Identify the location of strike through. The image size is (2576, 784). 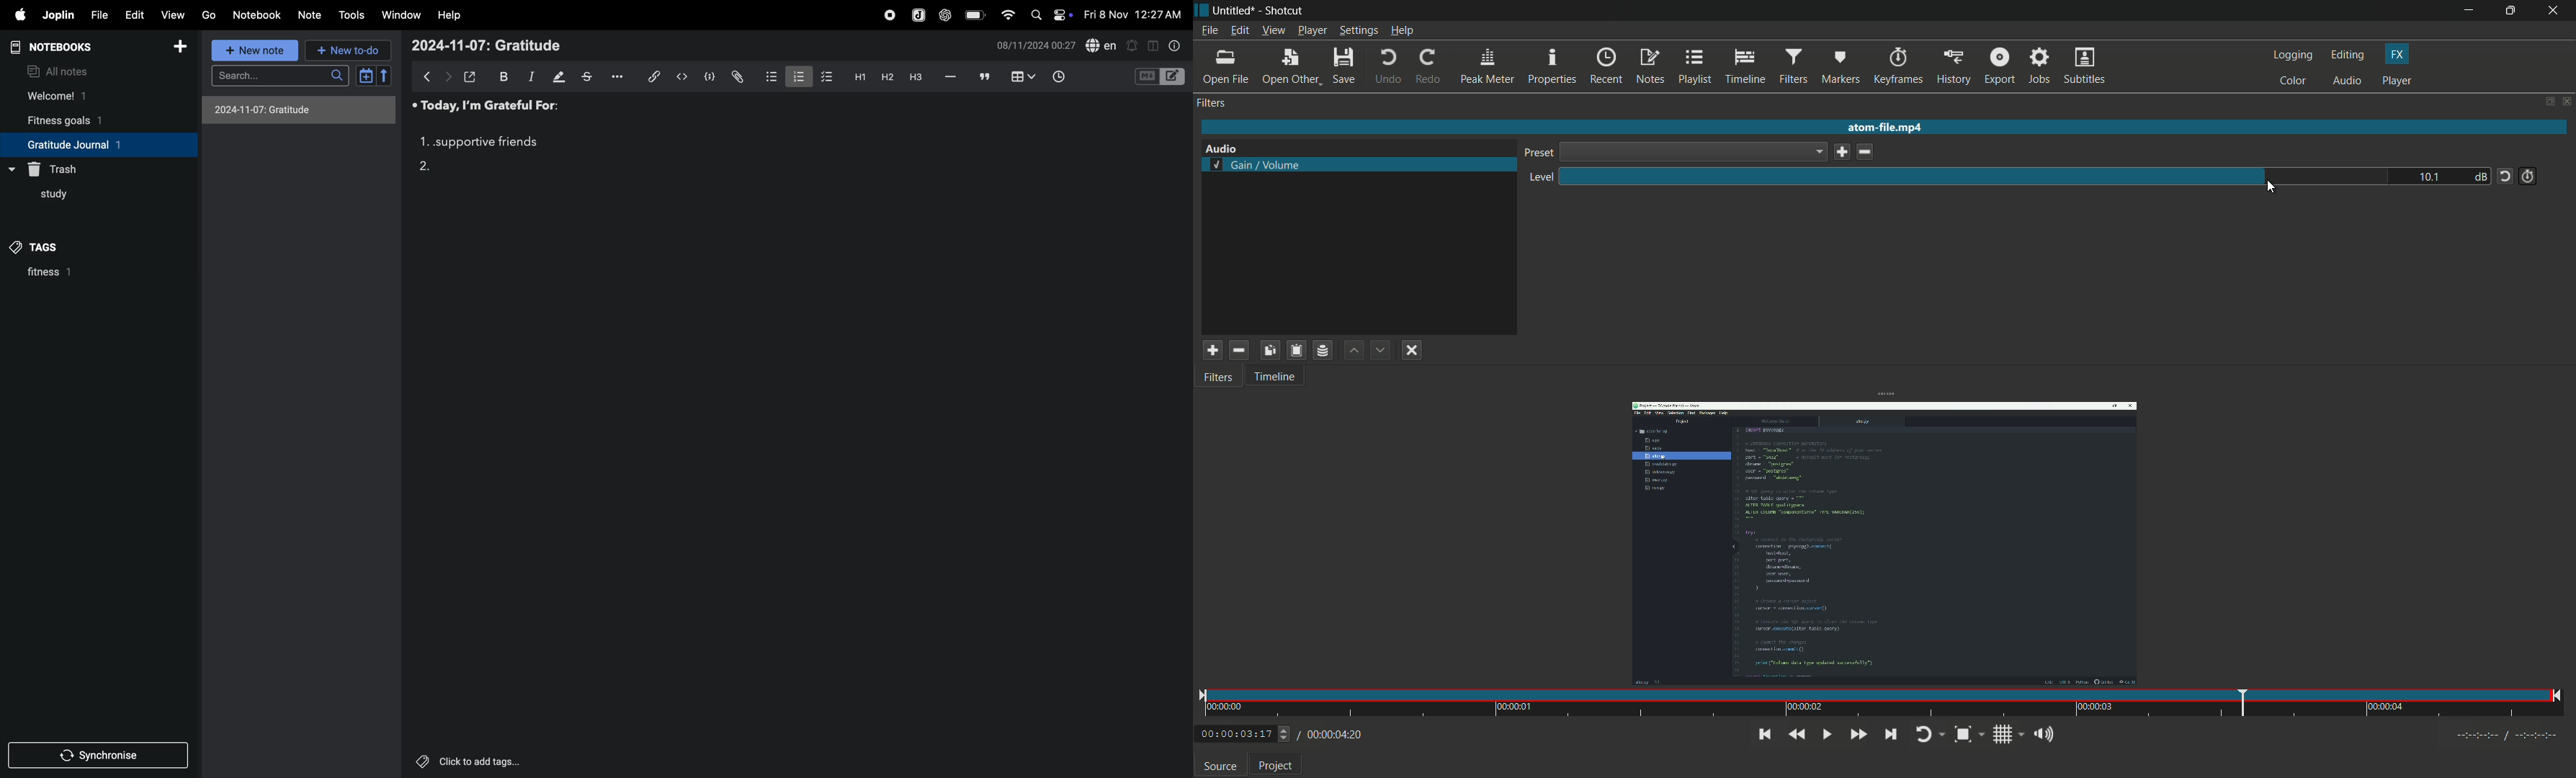
(591, 77).